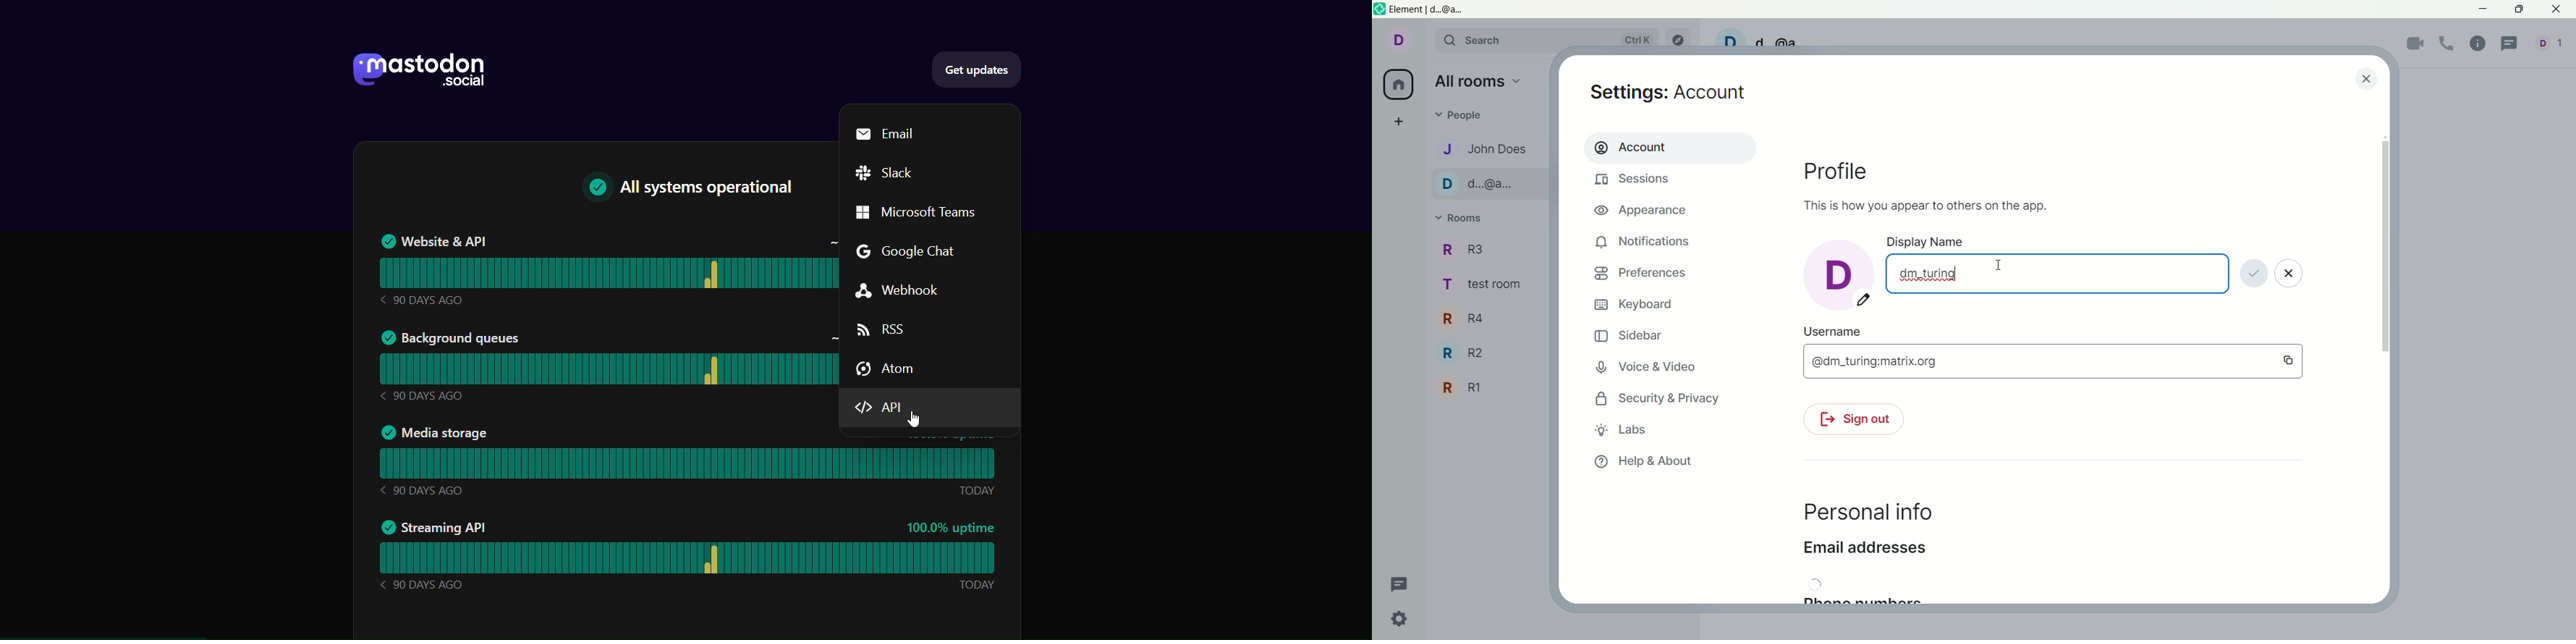 Image resolution: width=2576 pixels, height=644 pixels. I want to click on R3, so click(1472, 250).